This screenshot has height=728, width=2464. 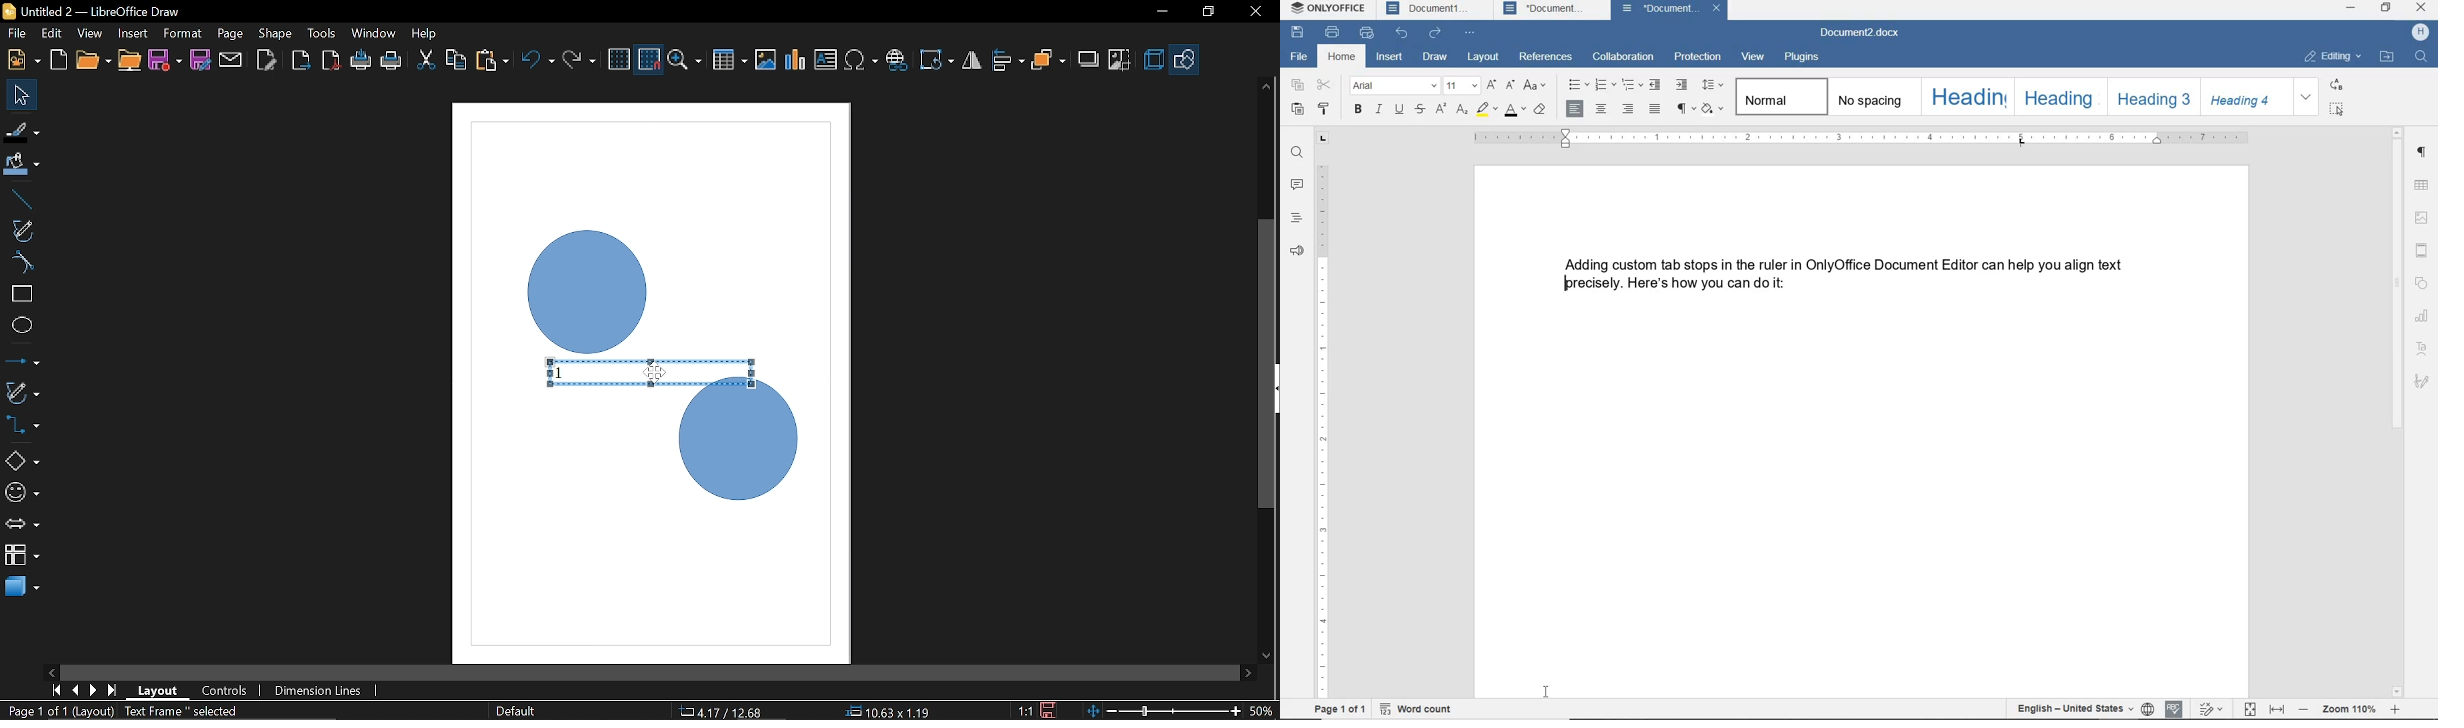 What do you see at coordinates (23, 95) in the screenshot?
I see `Select` at bounding box center [23, 95].